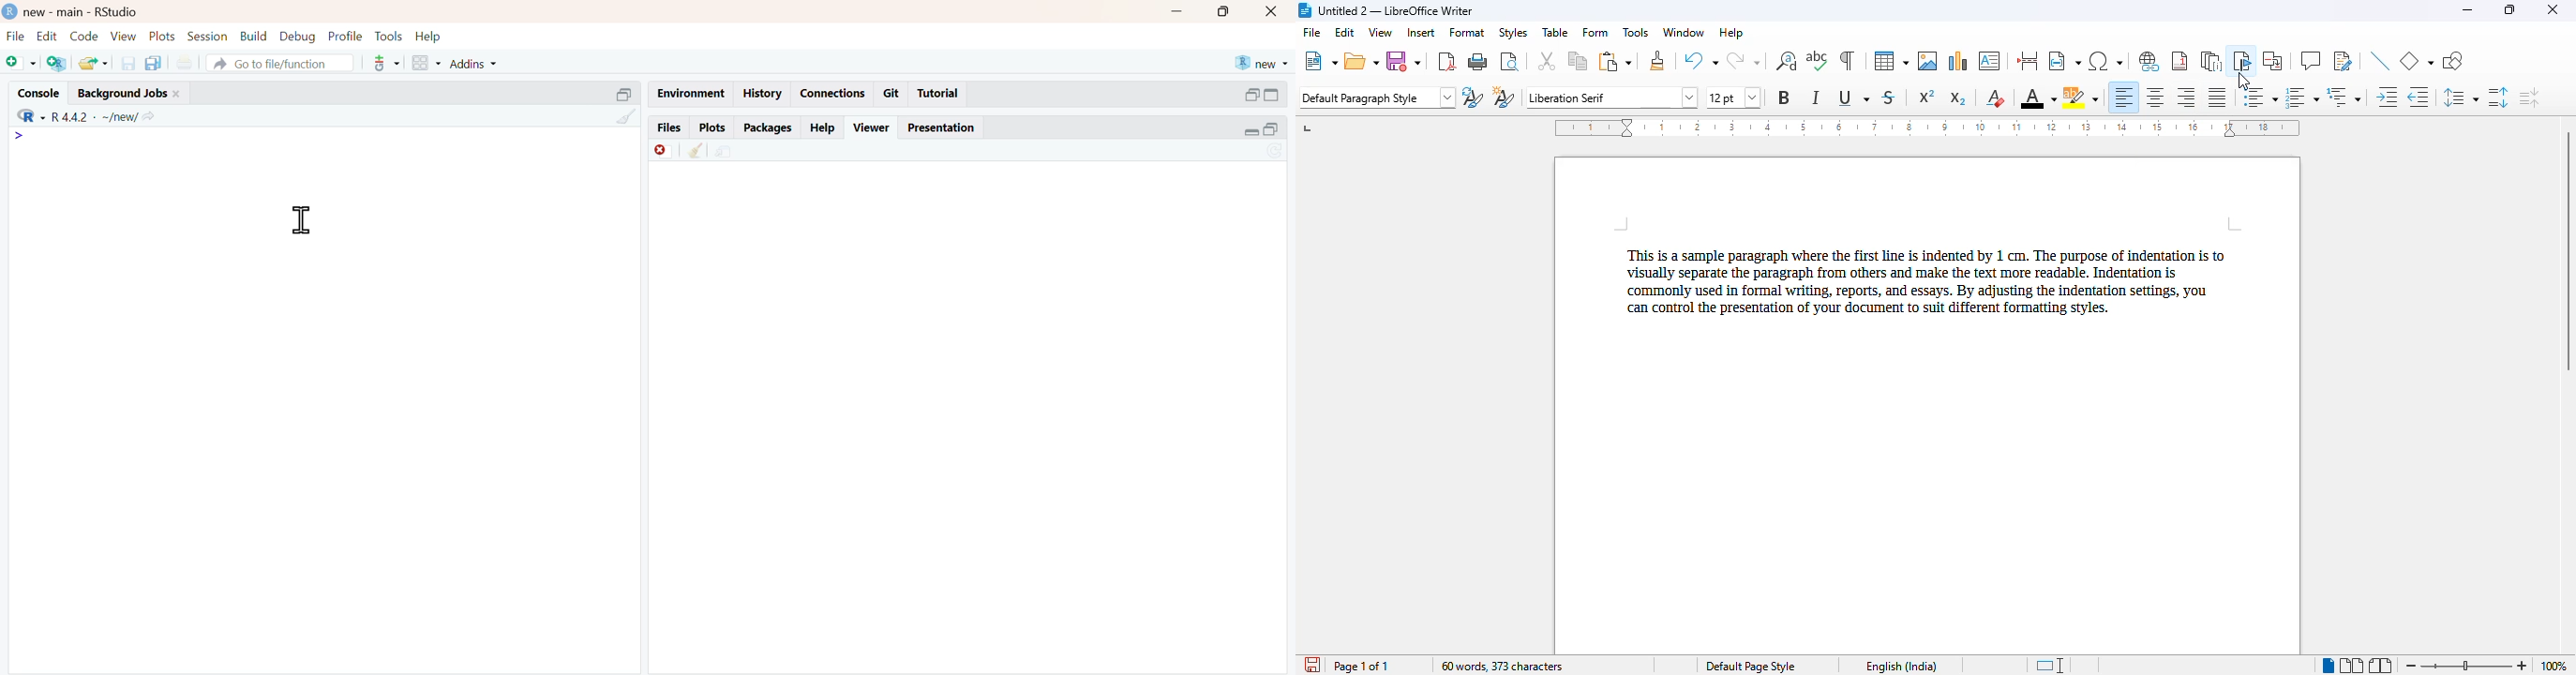 The height and width of the screenshot is (700, 2576). What do you see at coordinates (20, 62) in the screenshot?
I see `Add file as` at bounding box center [20, 62].